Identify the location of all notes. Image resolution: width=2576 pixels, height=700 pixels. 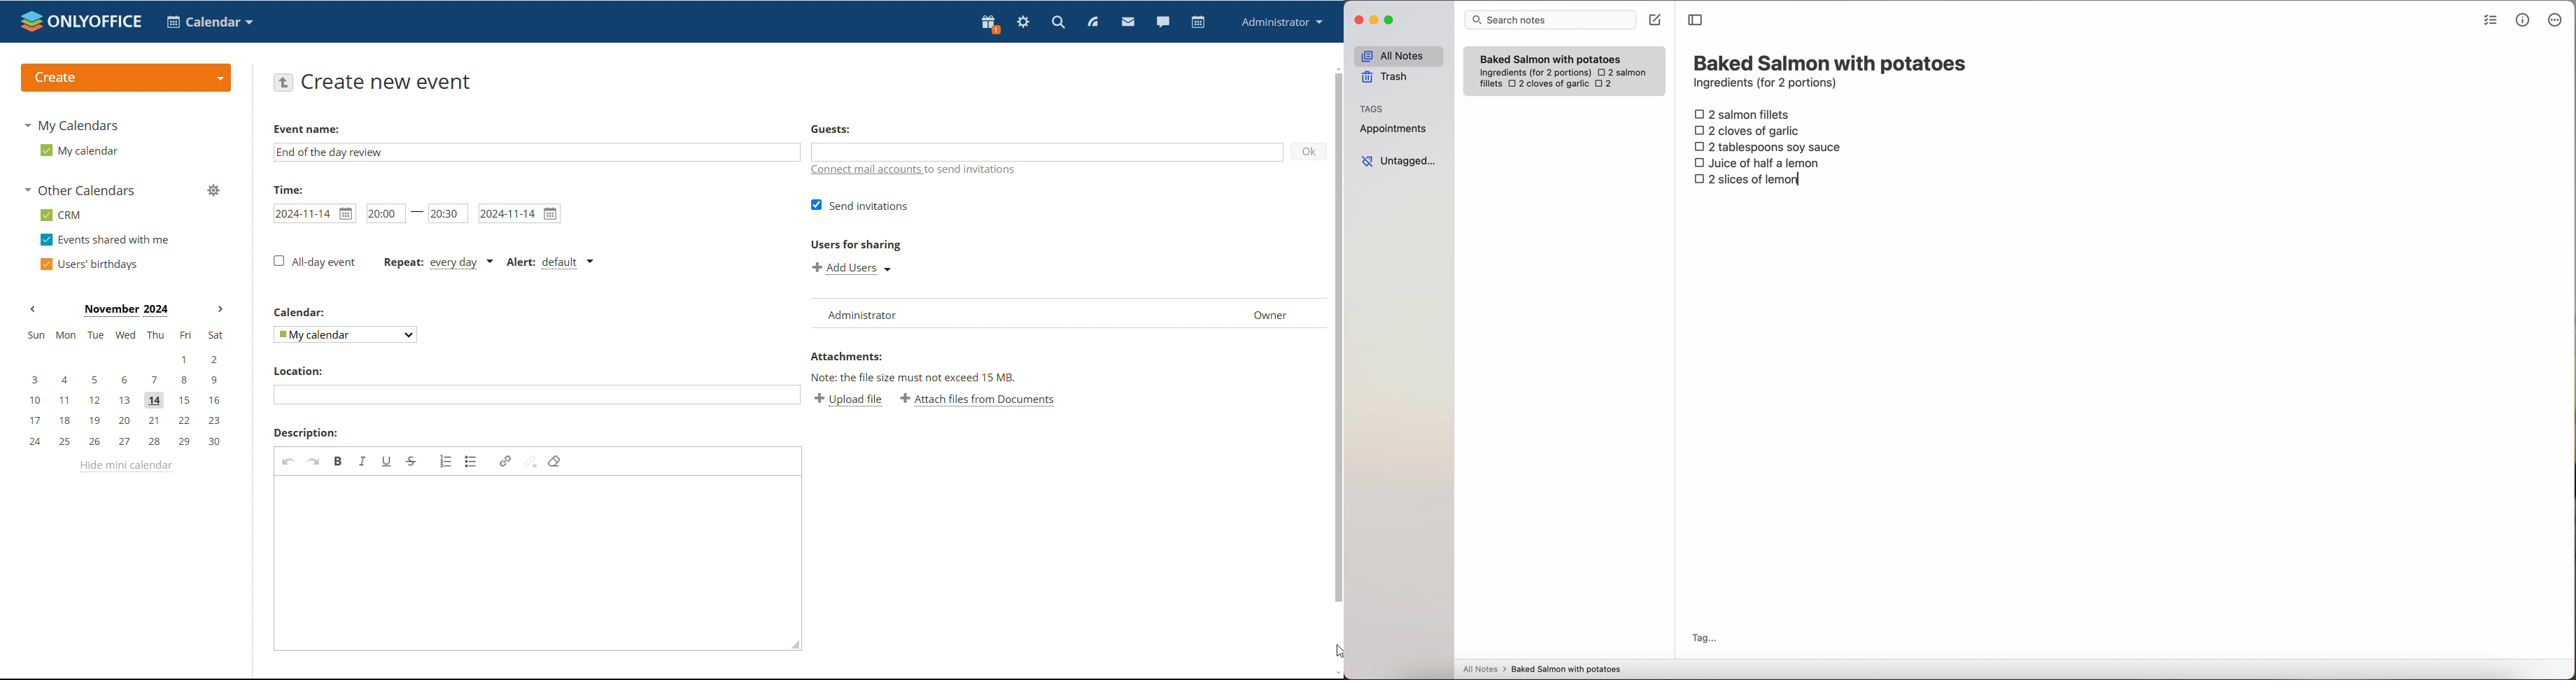
(1398, 55).